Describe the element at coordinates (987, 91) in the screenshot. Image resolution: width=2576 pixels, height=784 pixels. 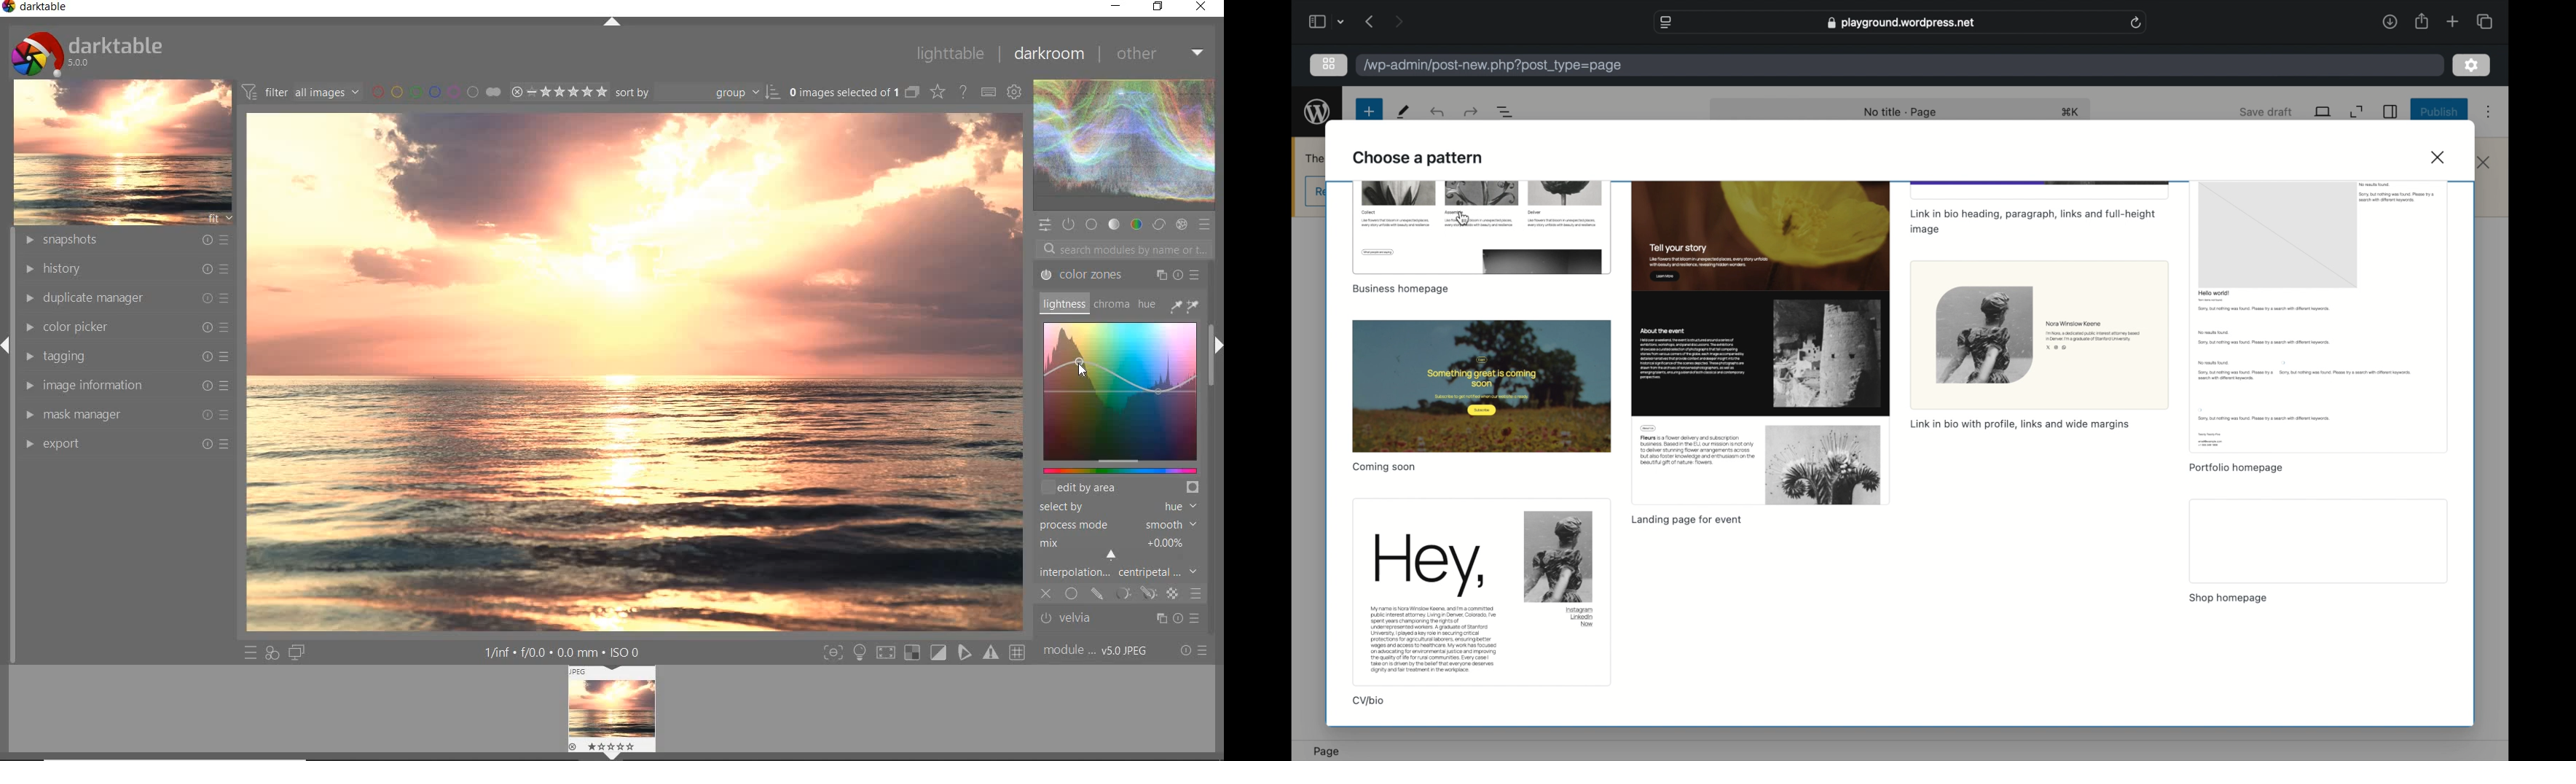
I see `define keyboard shortcut` at that location.